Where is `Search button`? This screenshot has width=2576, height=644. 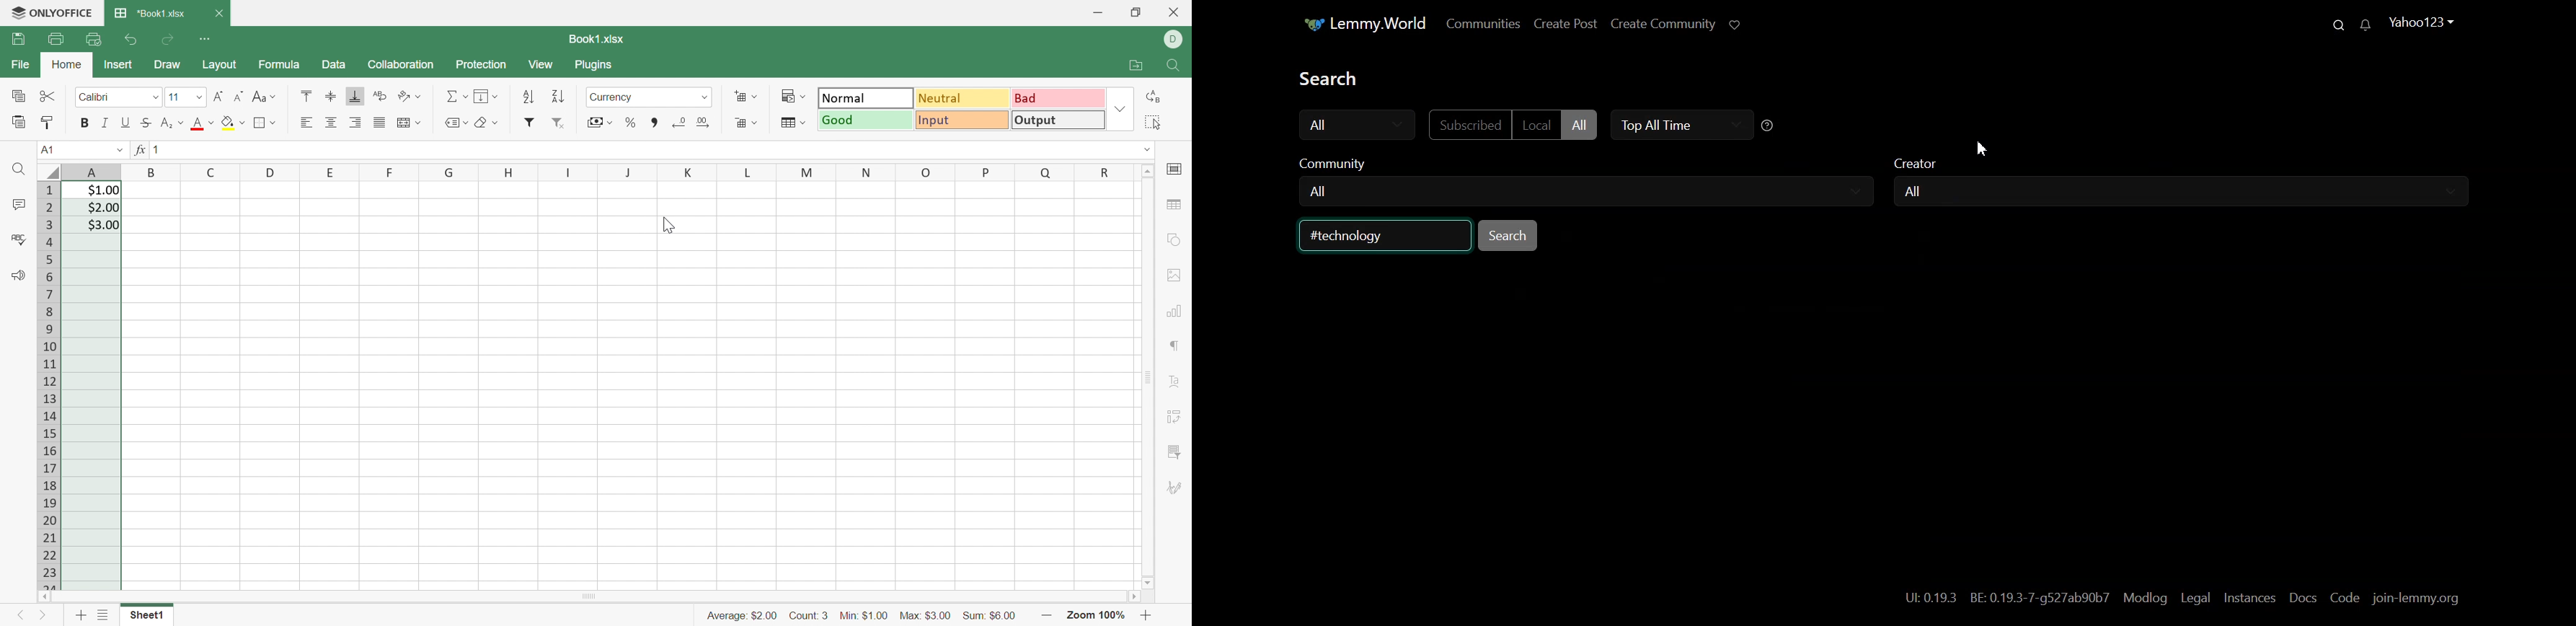 Search button is located at coordinates (1508, 235).